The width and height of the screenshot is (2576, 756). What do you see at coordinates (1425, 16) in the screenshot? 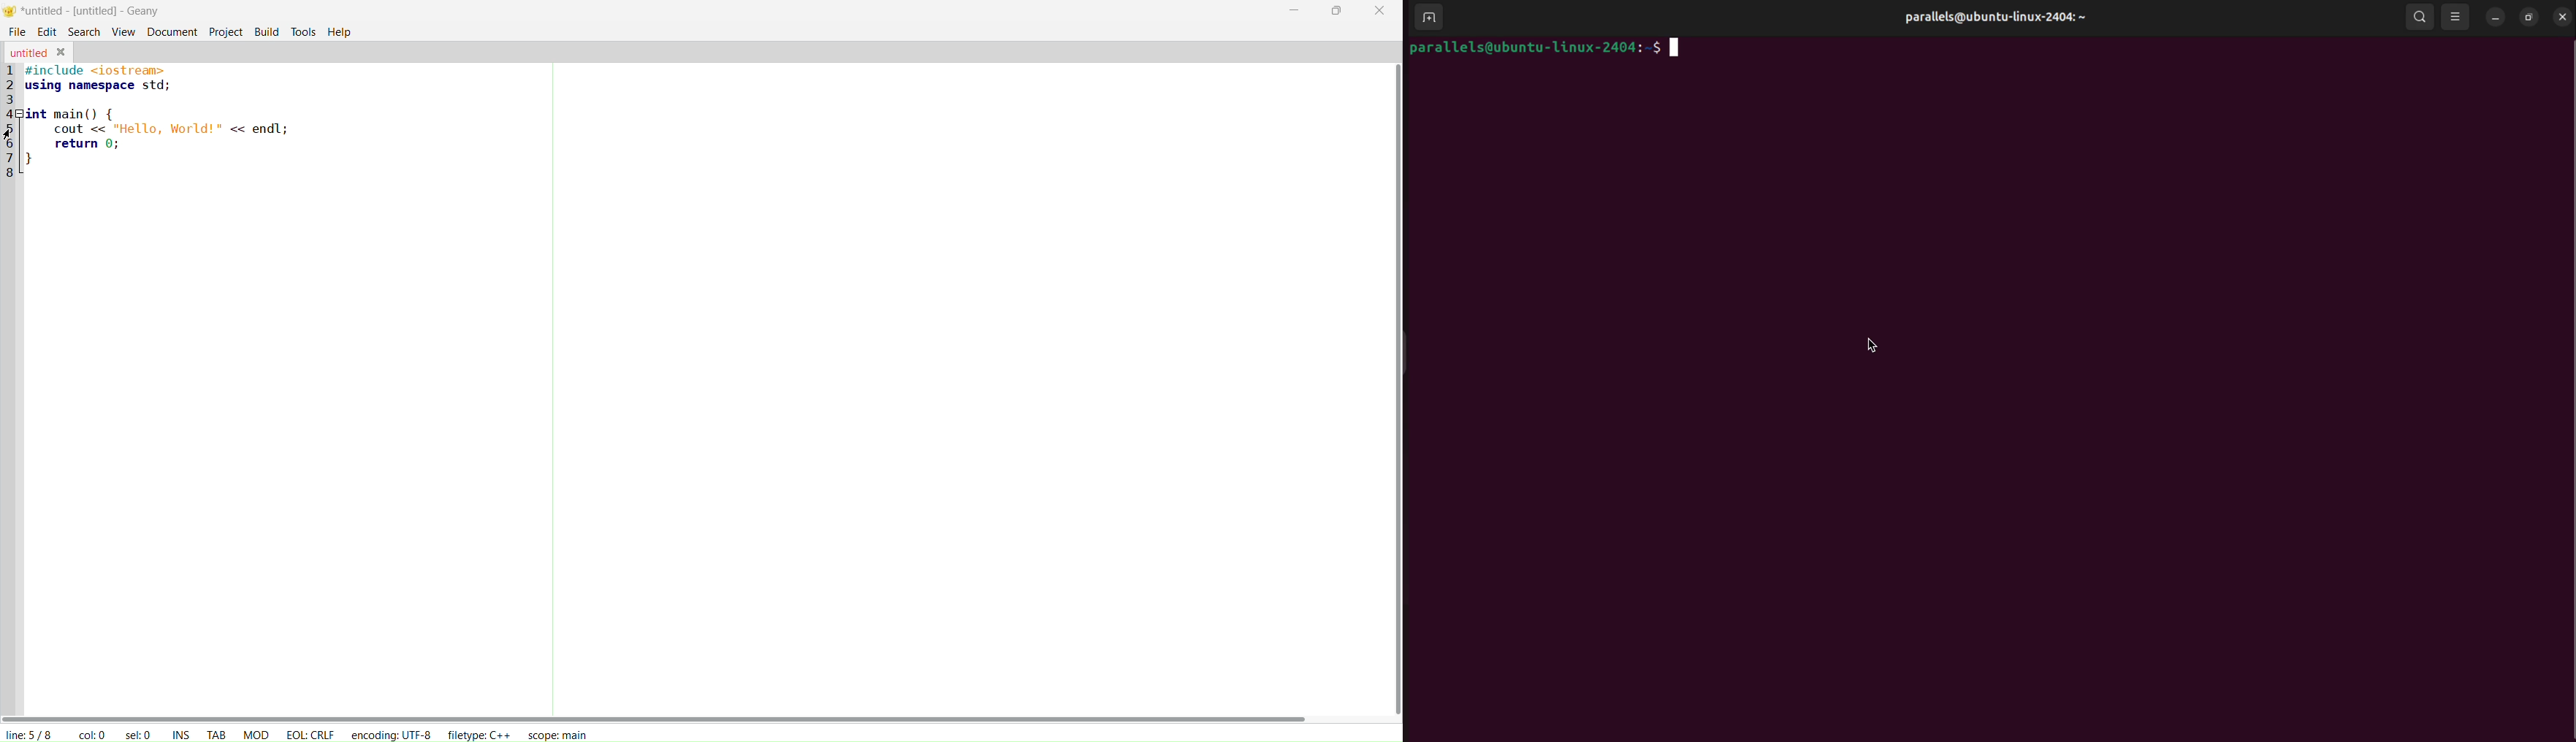
I see `add terminal` at bounding box center [1425, 16].